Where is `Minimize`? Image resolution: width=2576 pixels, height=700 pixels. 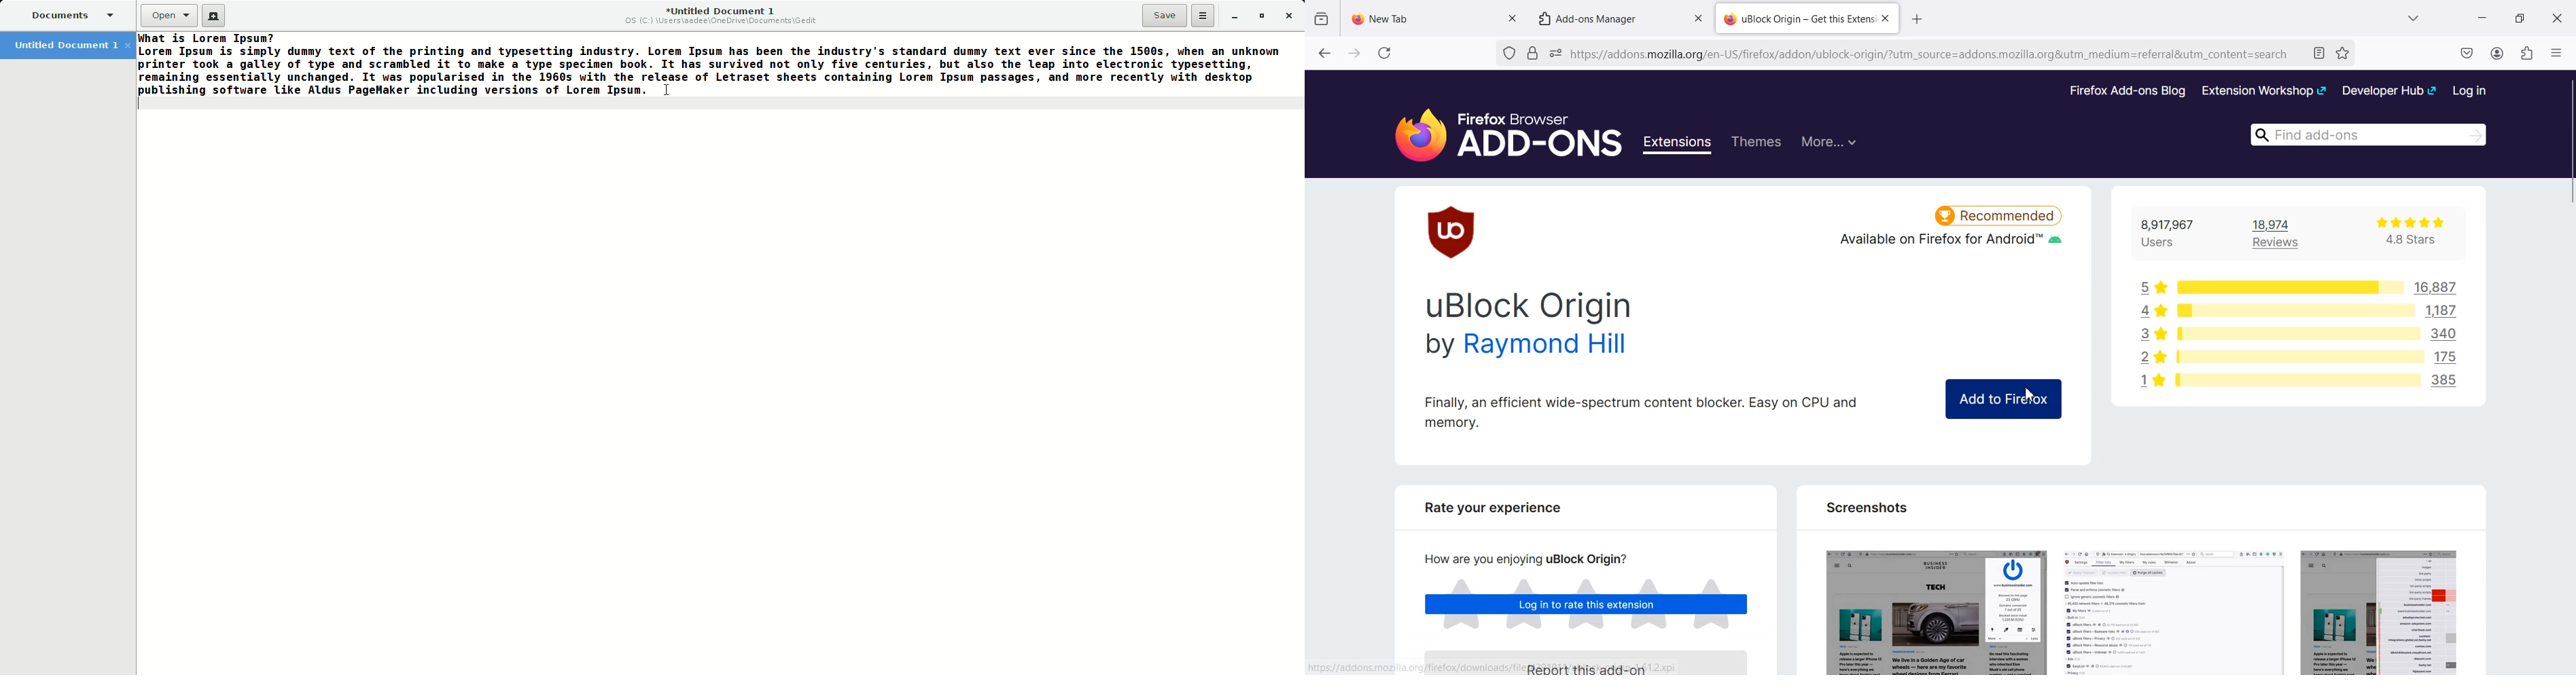
Minimize is located at coordinates (2482, 18).